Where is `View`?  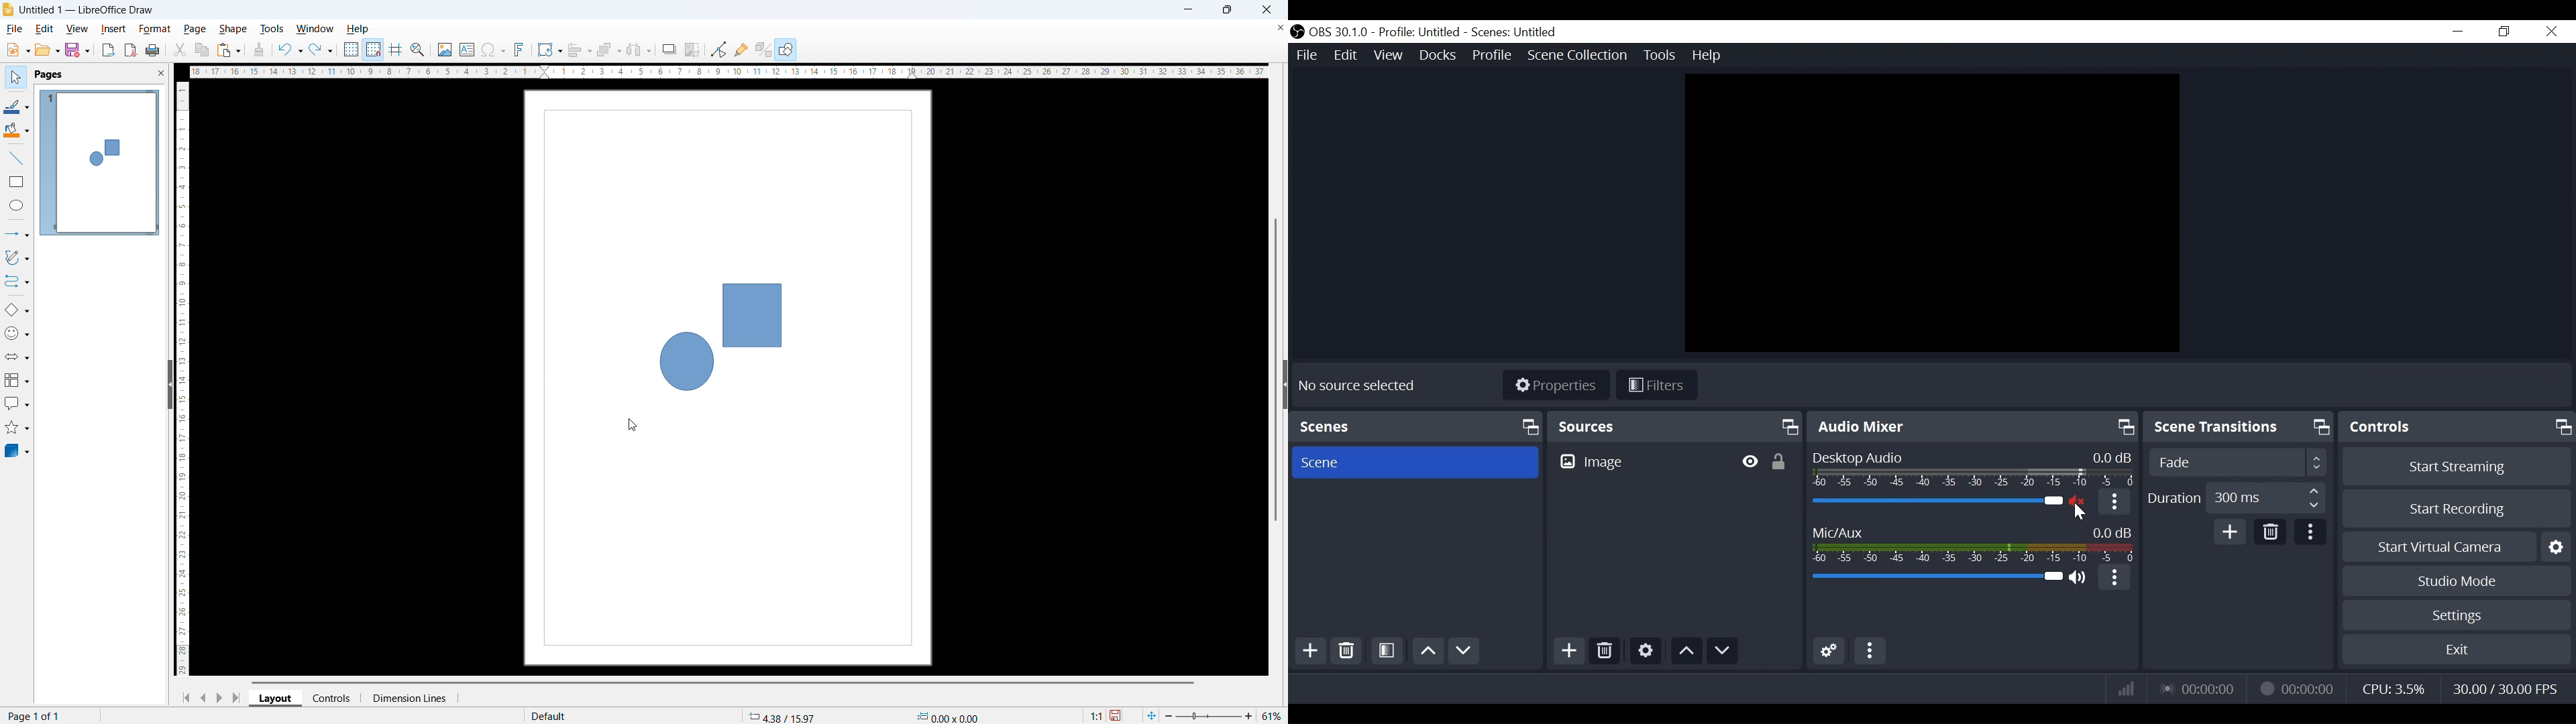
View is located at coordinates (1391, 56).